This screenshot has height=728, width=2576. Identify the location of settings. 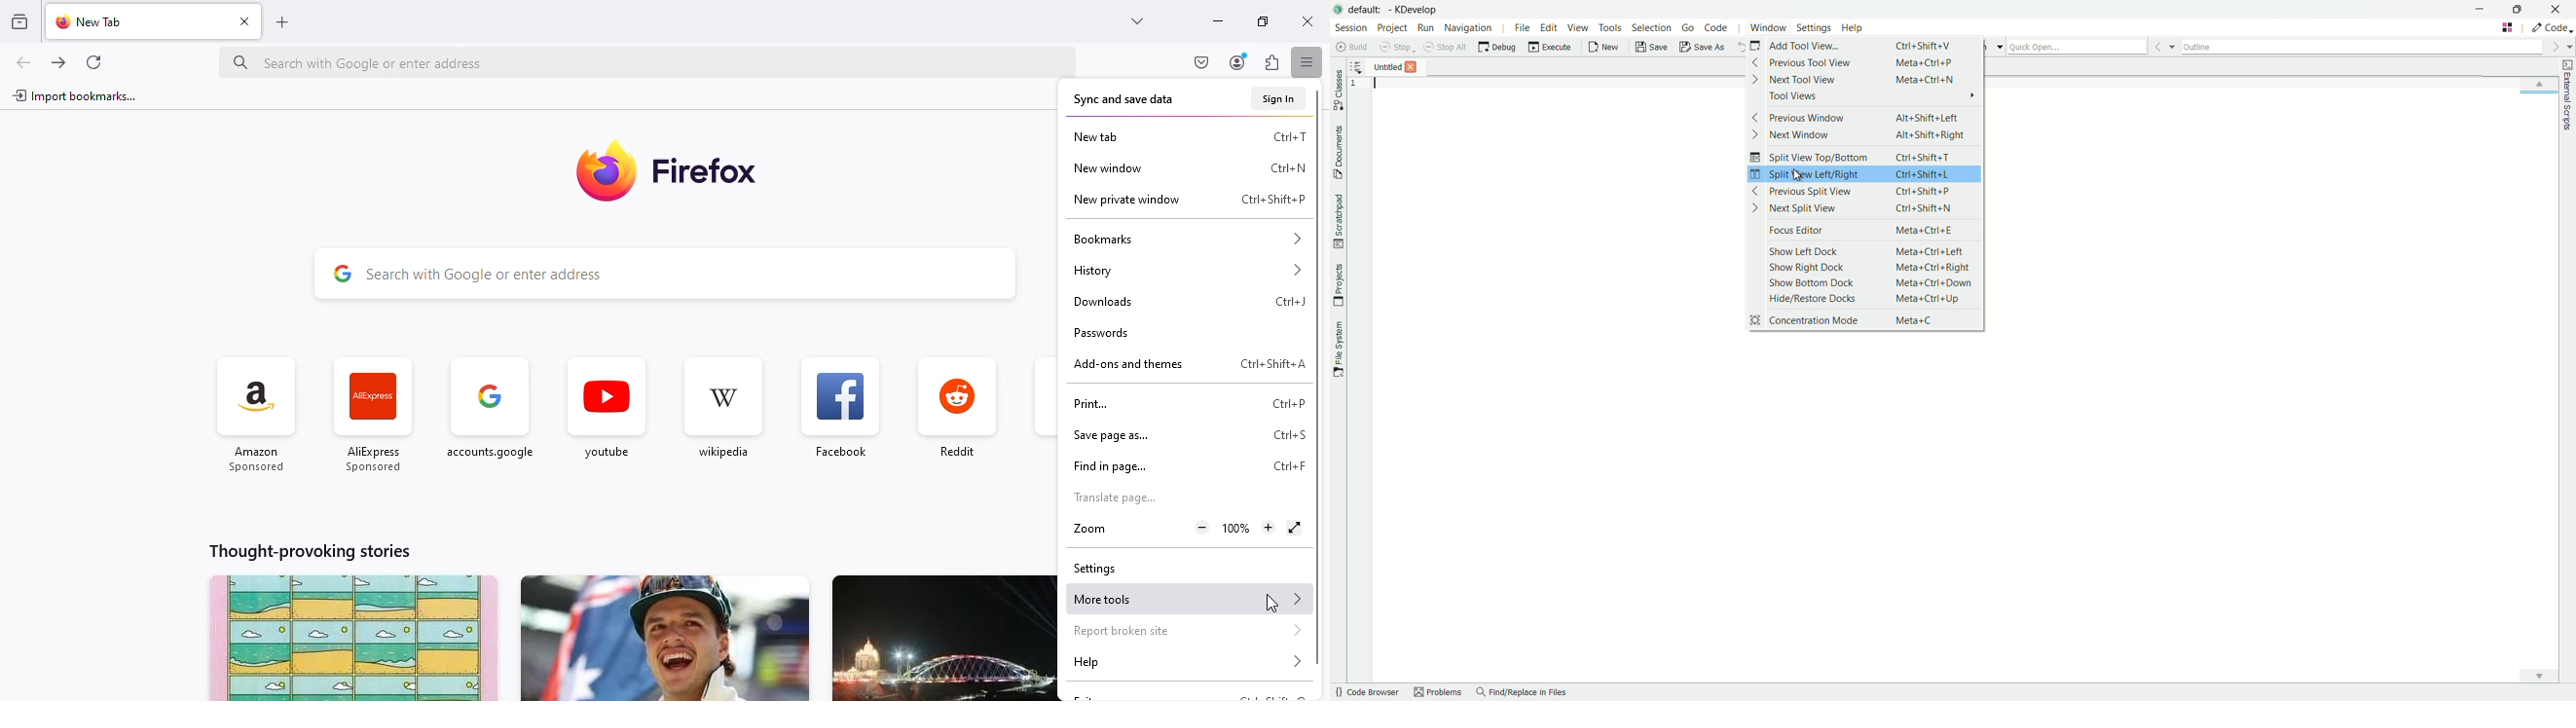
(1094, 570).